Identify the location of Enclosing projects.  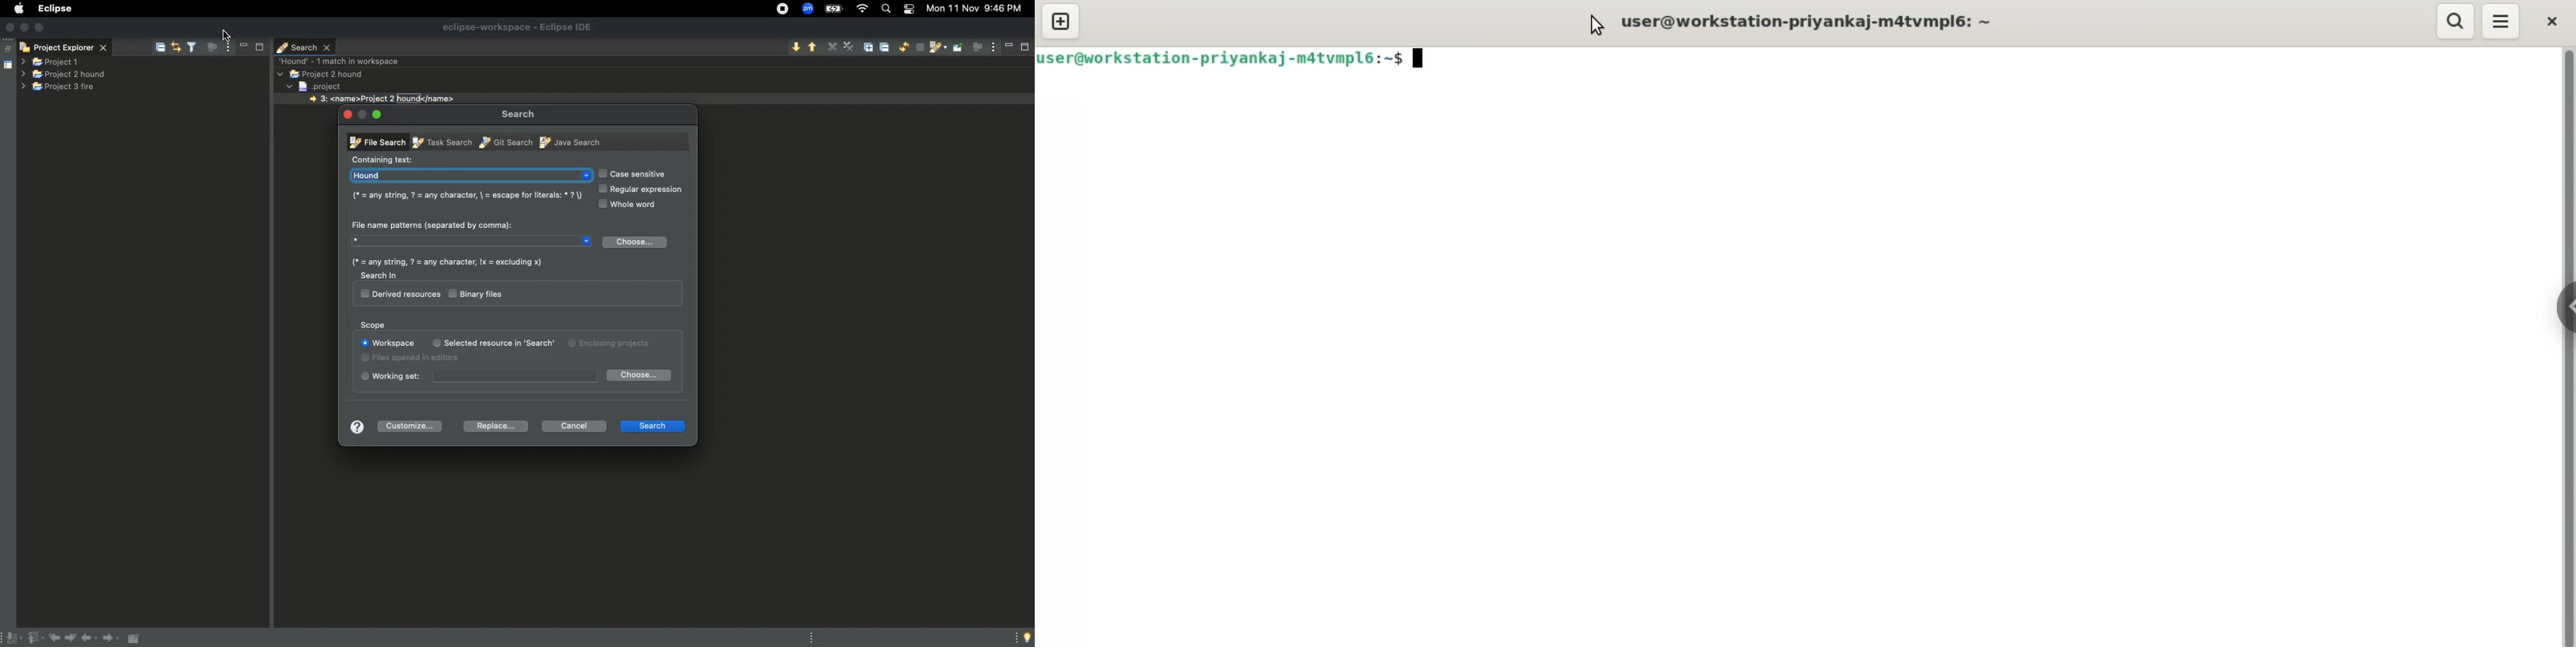
(574, 345).